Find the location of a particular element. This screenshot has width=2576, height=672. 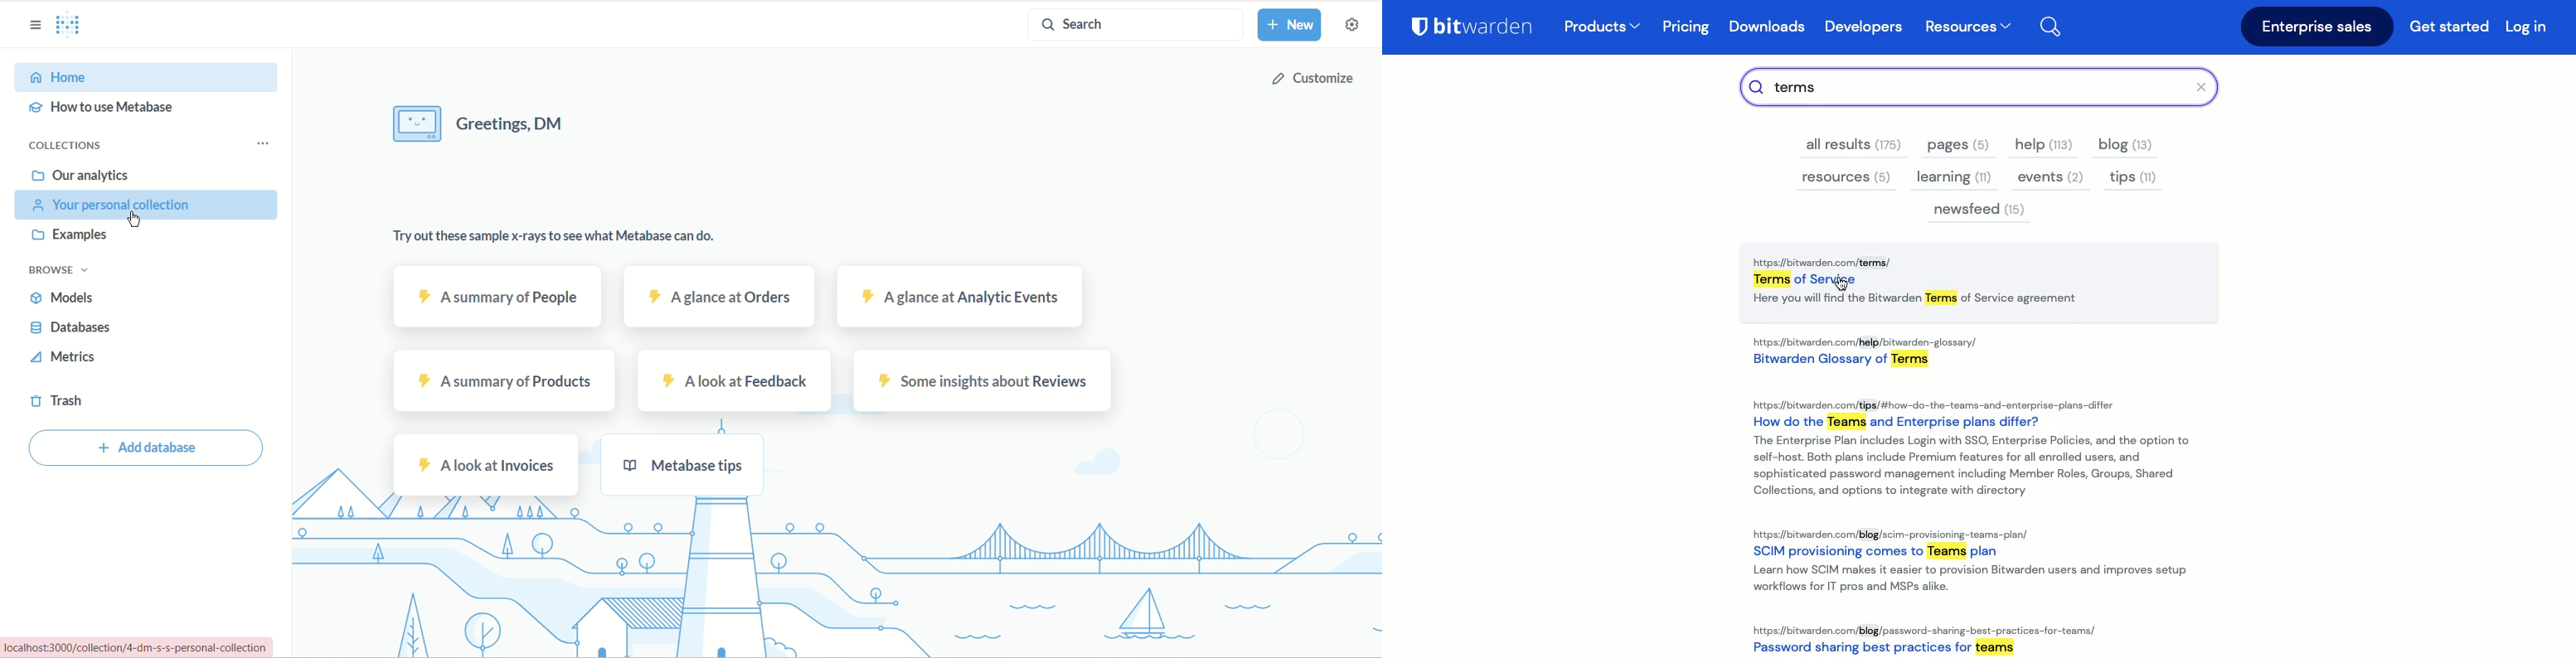

close is located at coordinates (2206, 87).